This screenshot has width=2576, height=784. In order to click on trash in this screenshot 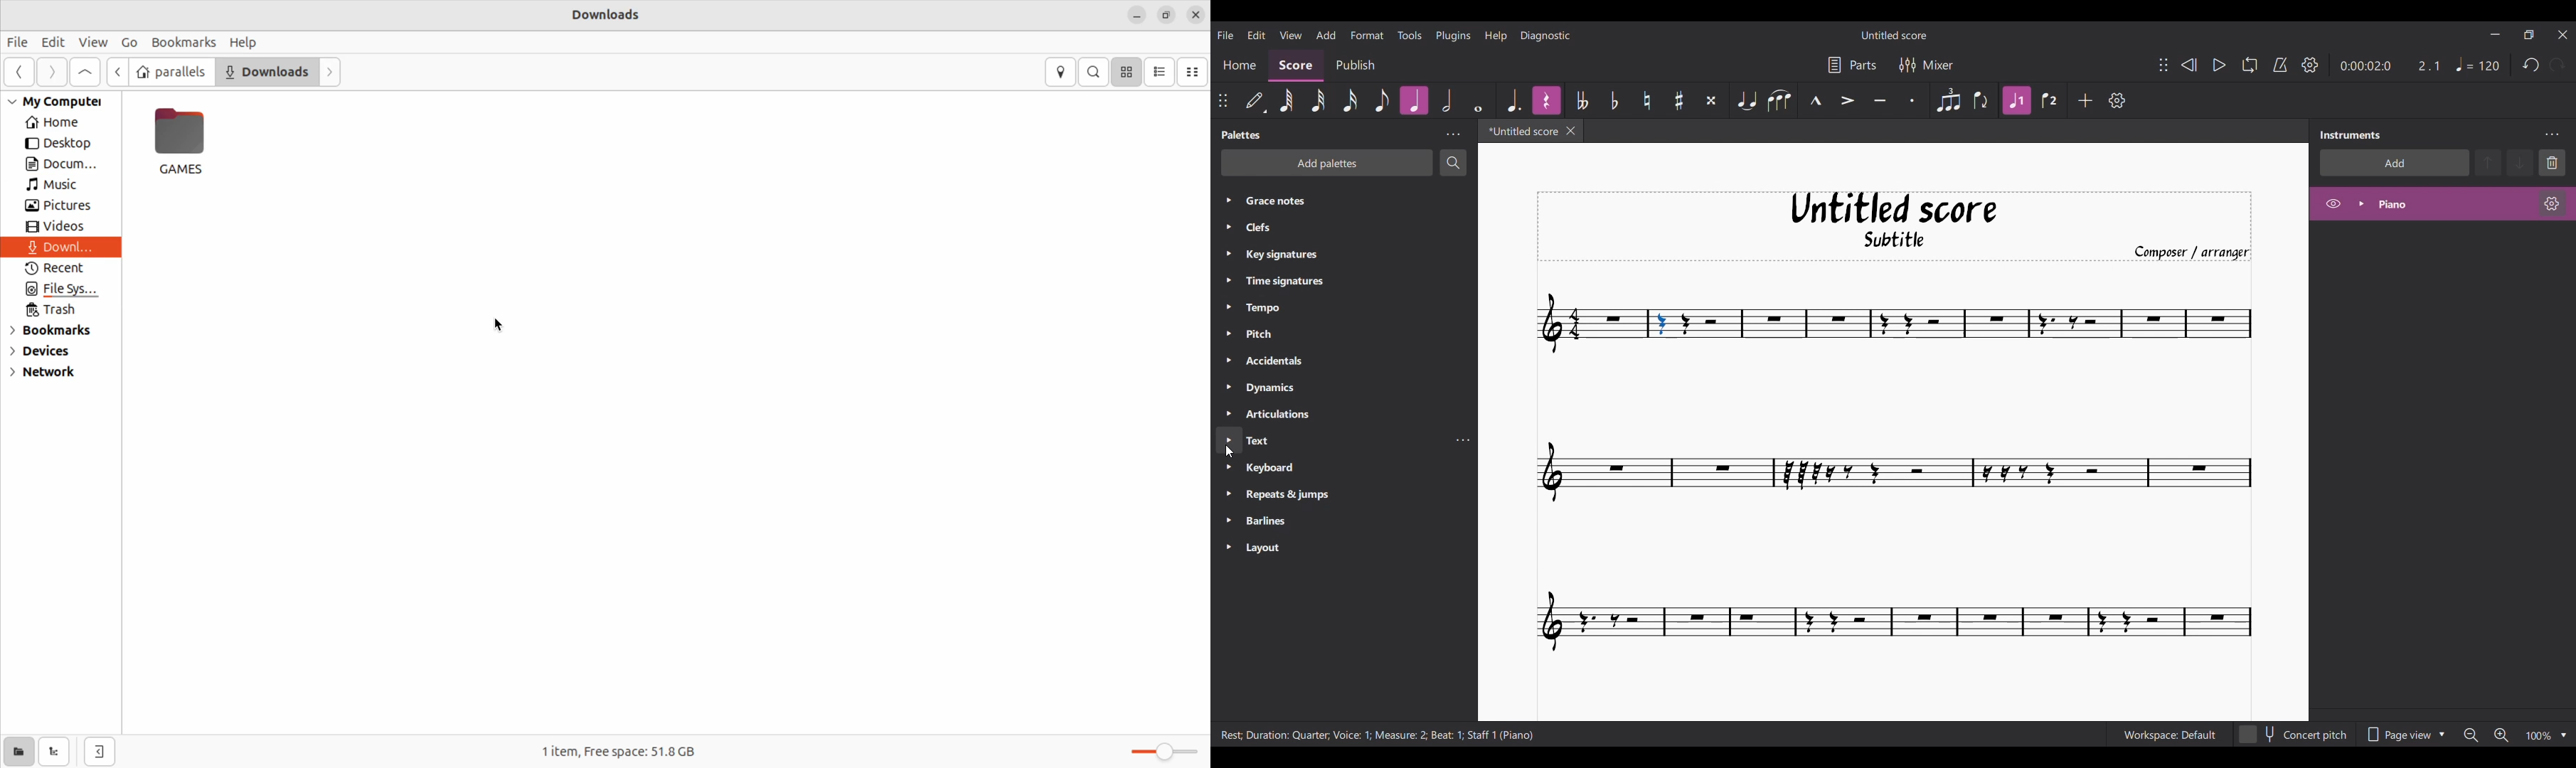, I will do `click(53, 311)`.